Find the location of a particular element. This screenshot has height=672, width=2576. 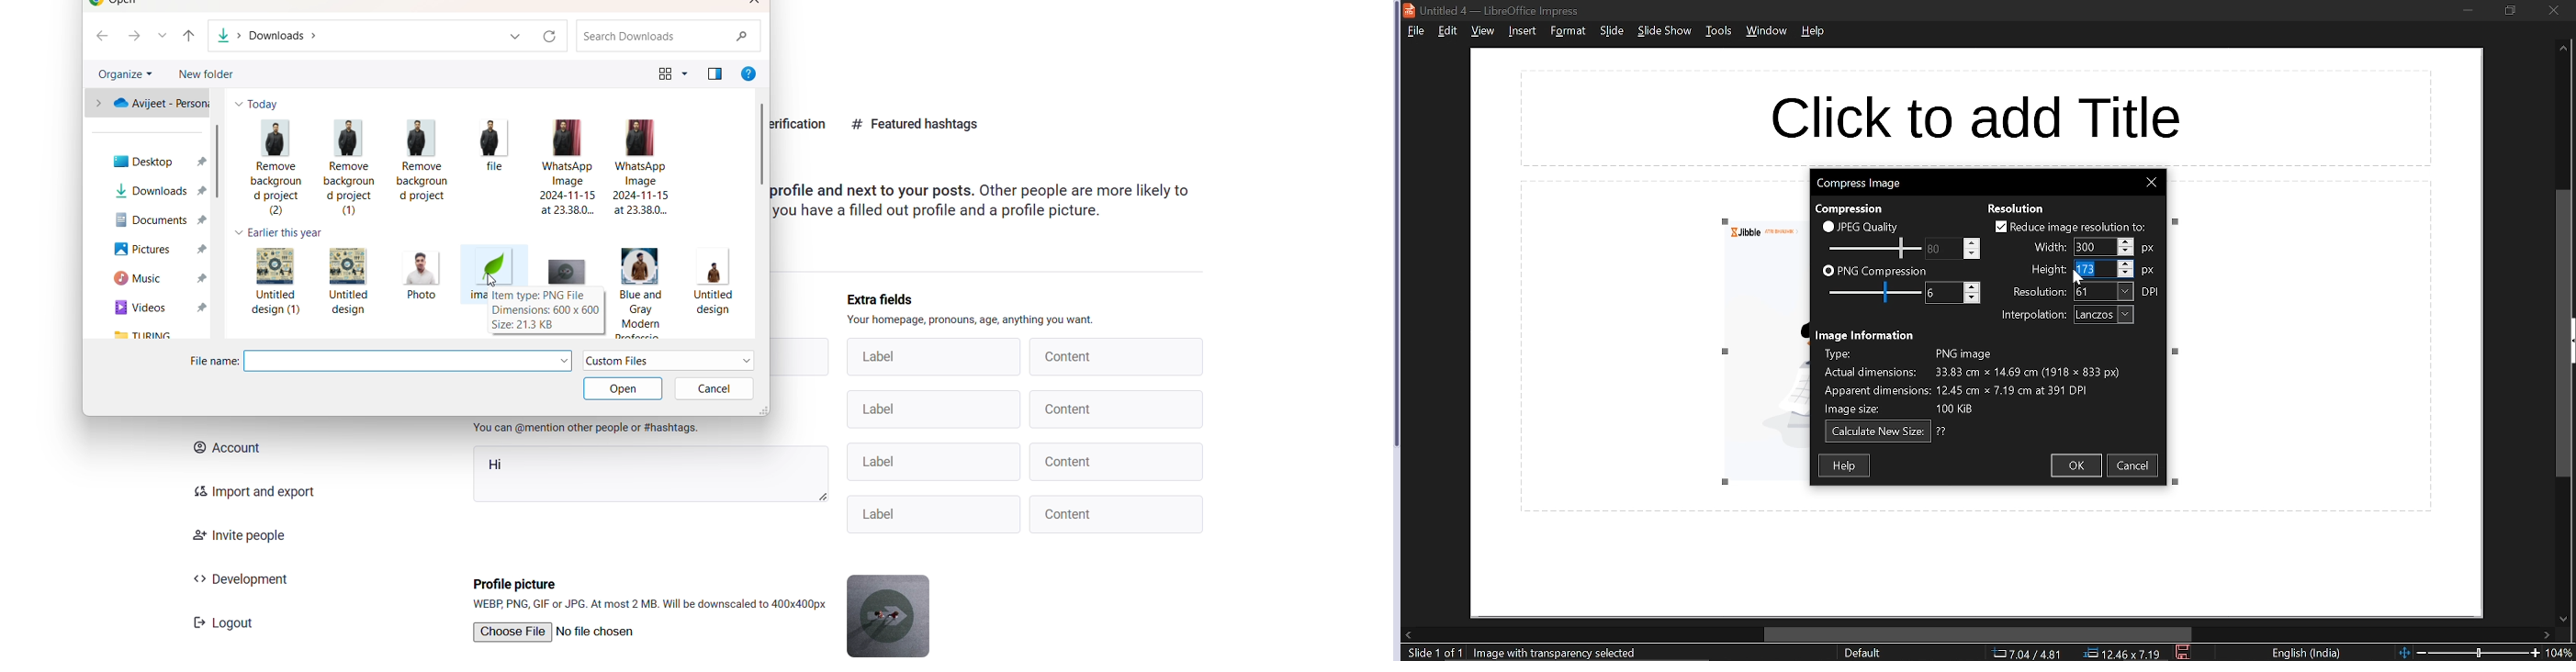

Blue and gray modem is located at coordinates (640, 289).